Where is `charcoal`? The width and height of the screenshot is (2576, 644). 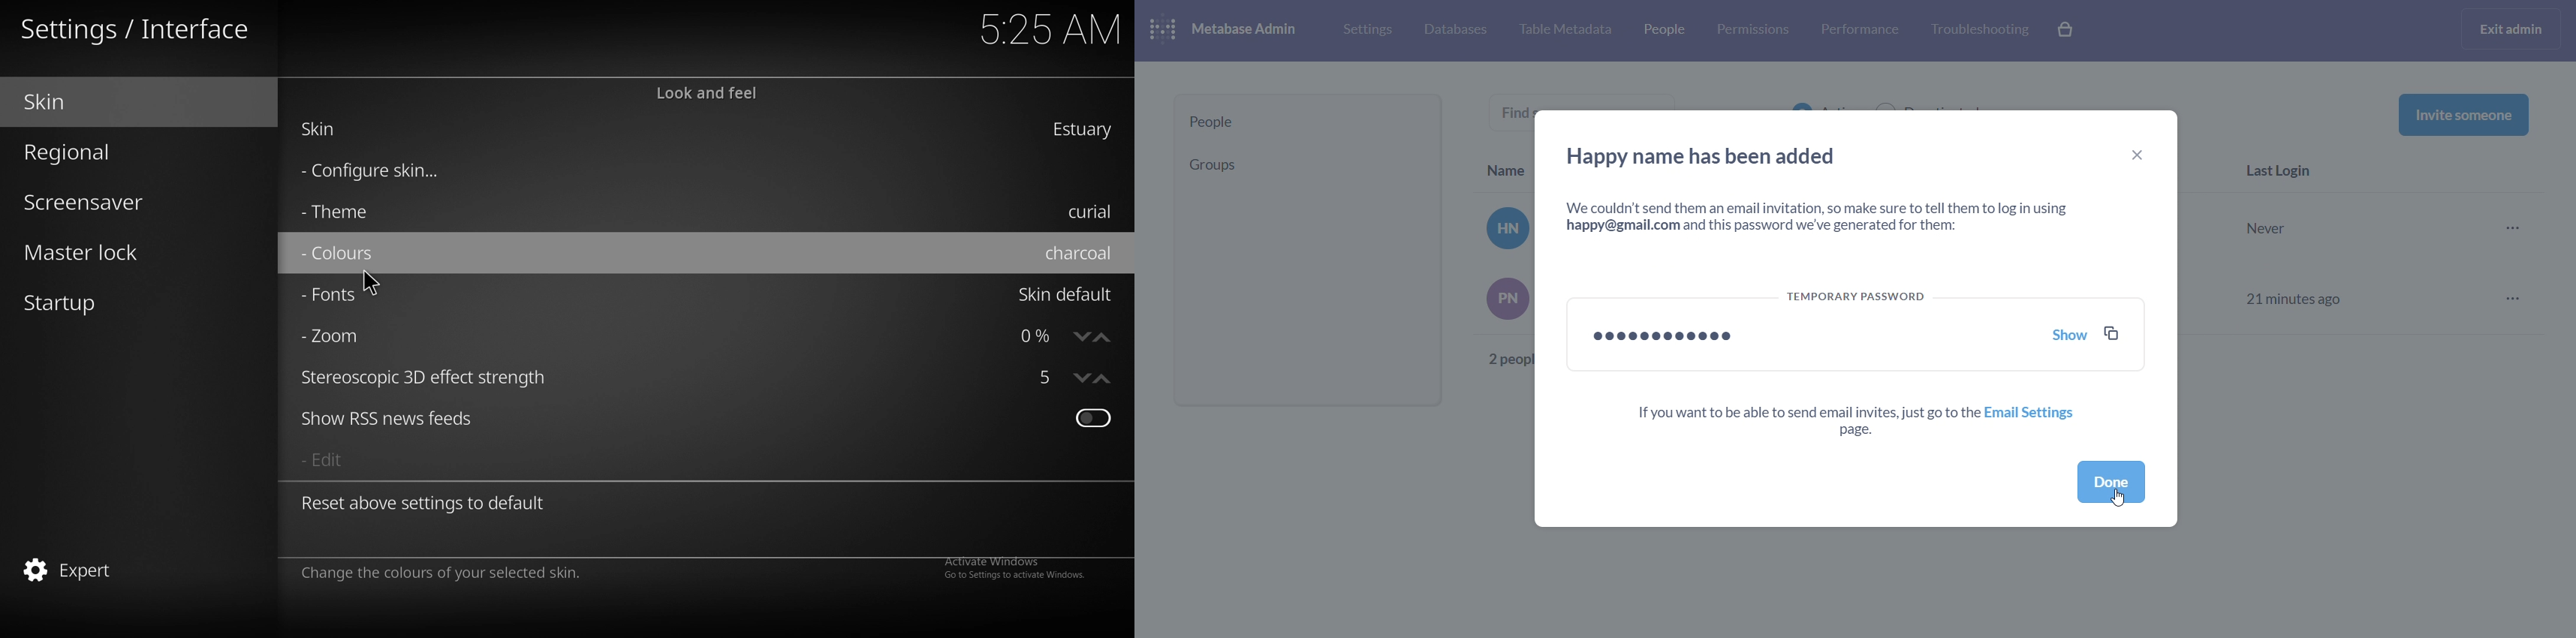 charcoal is located at coordinates (1062, 253).